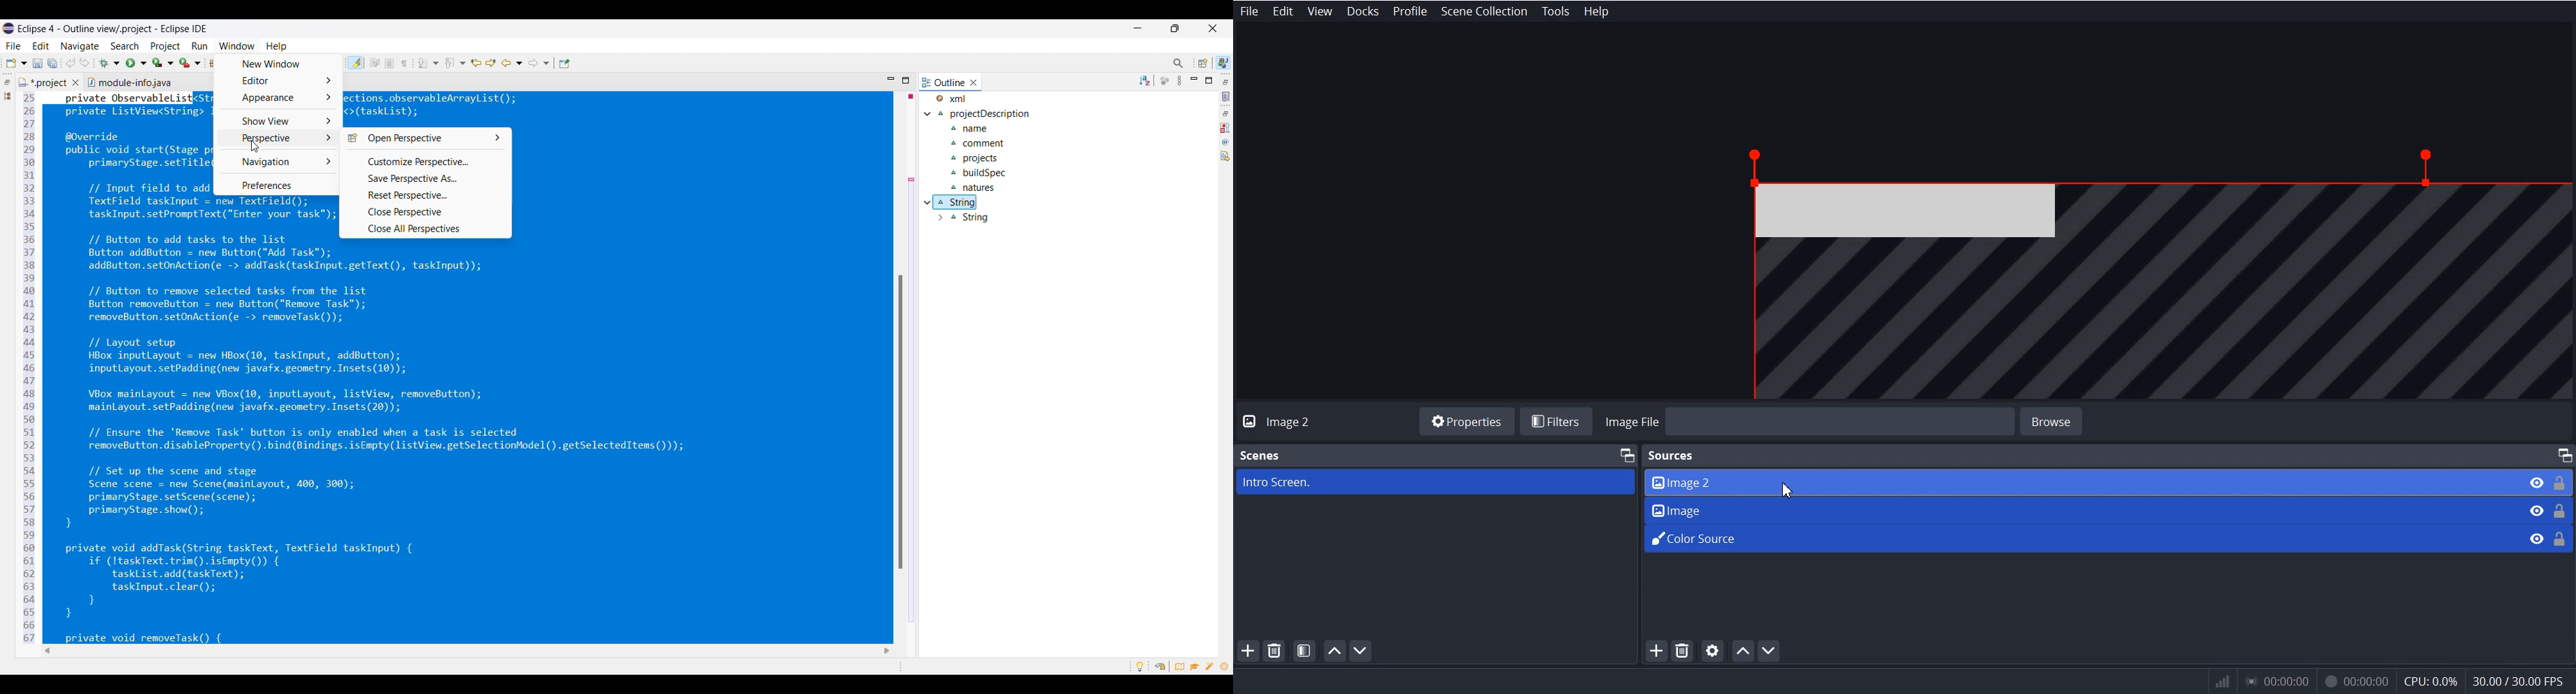 The height and width of the screenshot is (700, 2576). Describe the element at coordinates (2356, 679) in the screenshot. I see `00:00:00` at that location.